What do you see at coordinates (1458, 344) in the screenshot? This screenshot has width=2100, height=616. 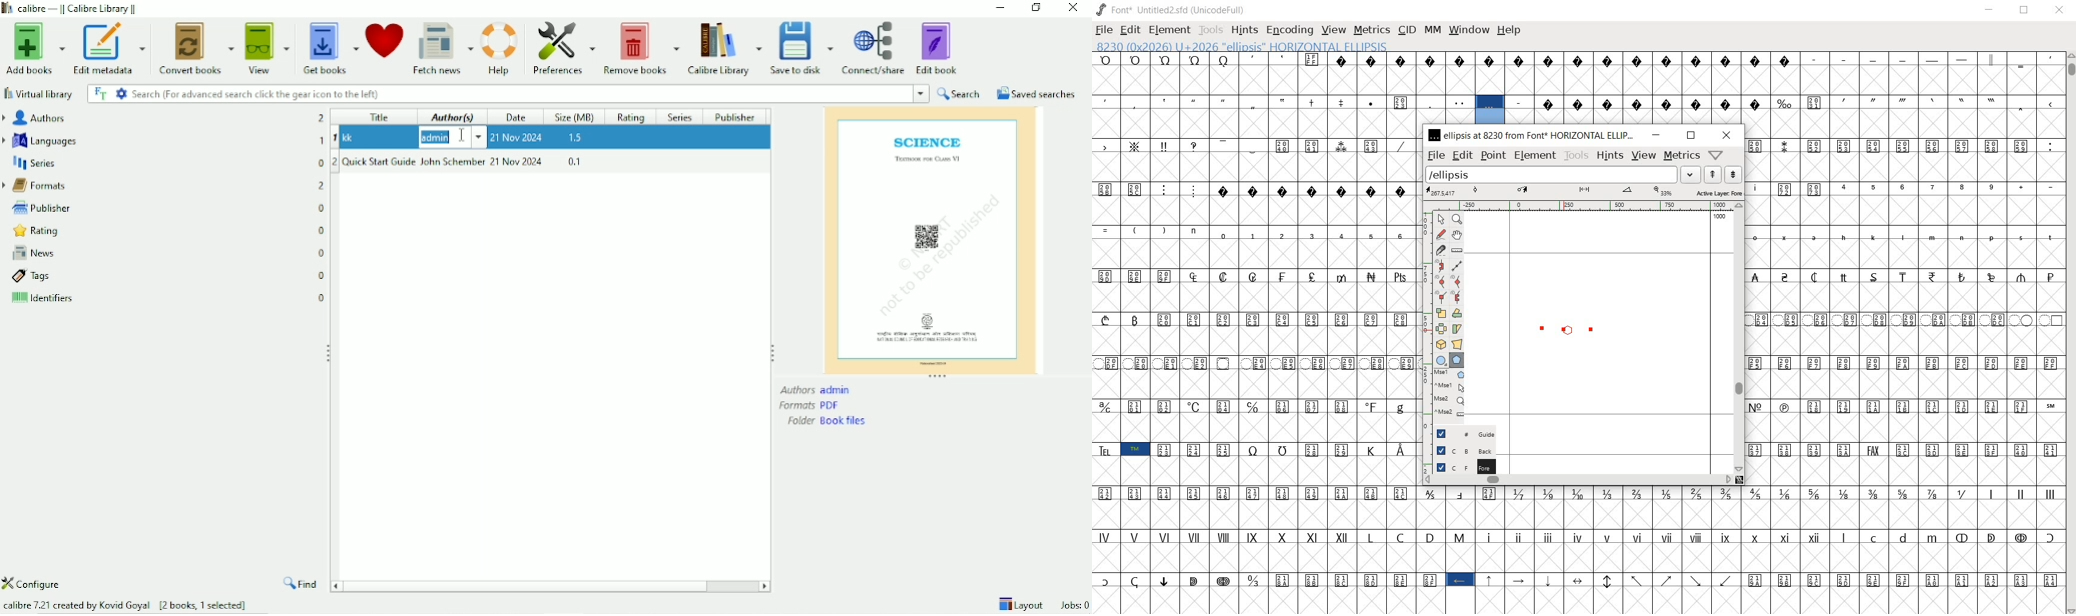 I see `perform a perspective transformation on the selection` at bounding box center [1458, 344].